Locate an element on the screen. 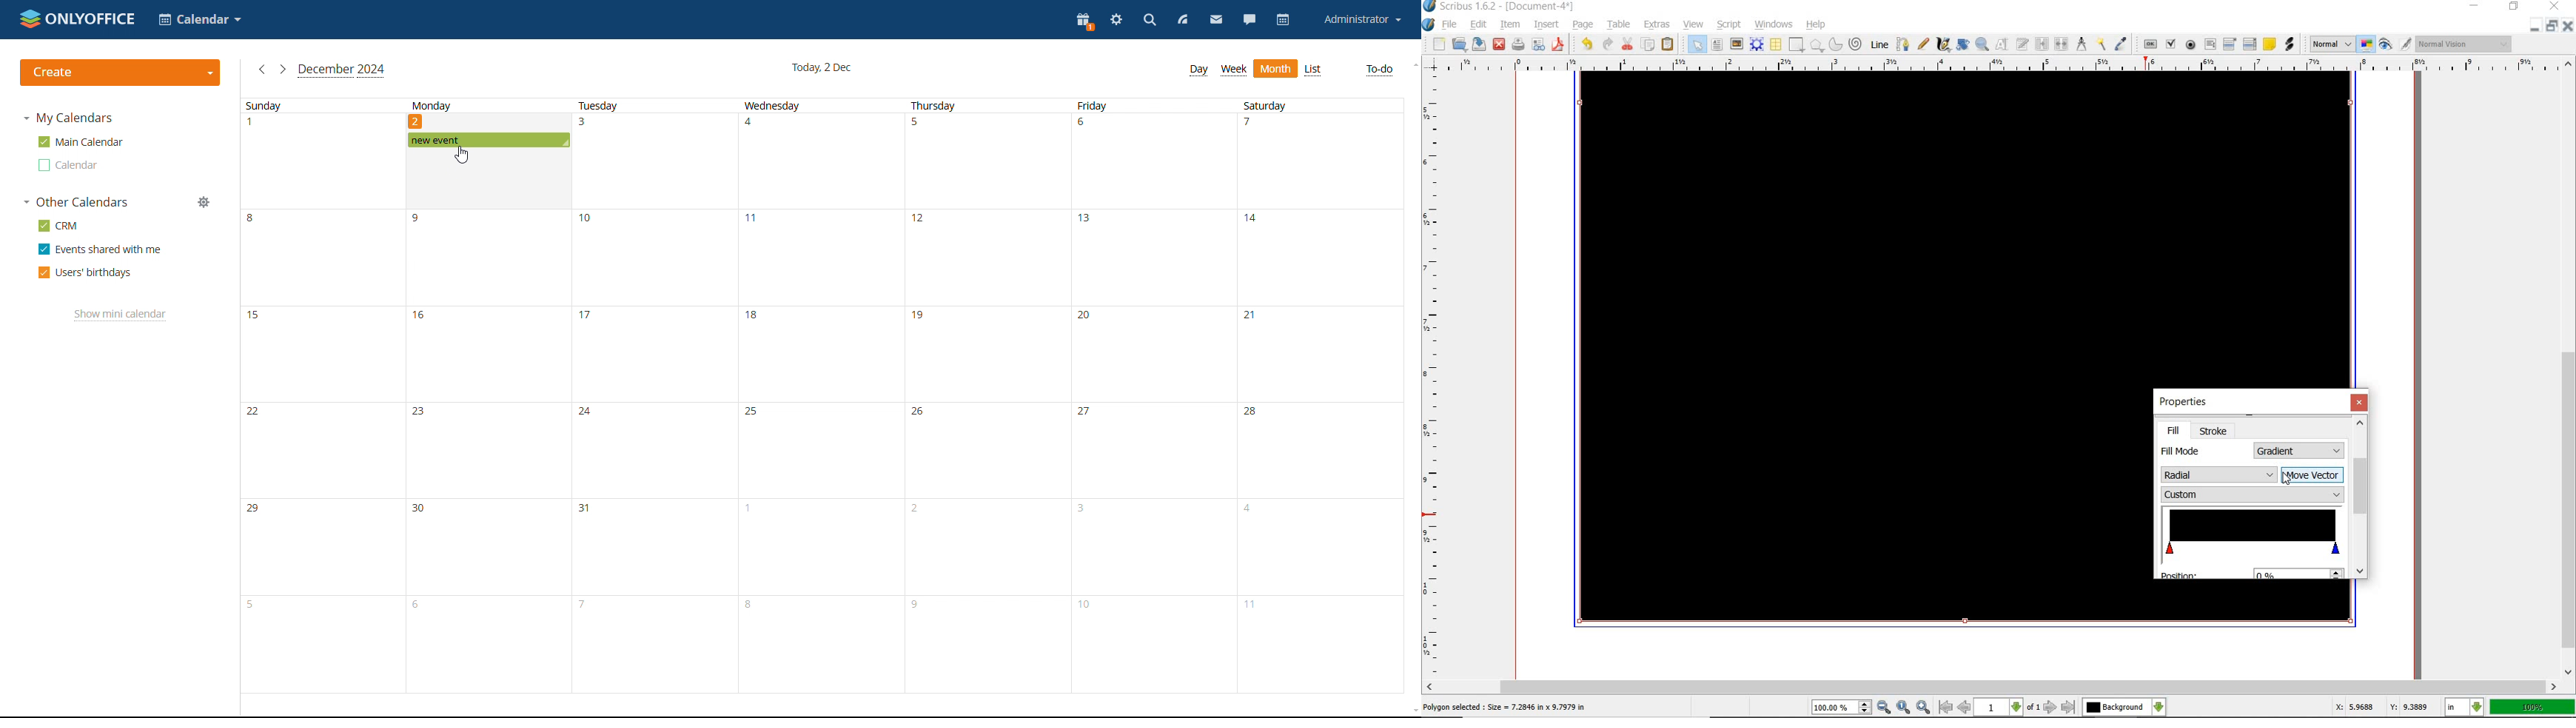 Image resolution: width=2576 pixels, height=728 pixels. pdf push button is located at coordinates (2148, 43).